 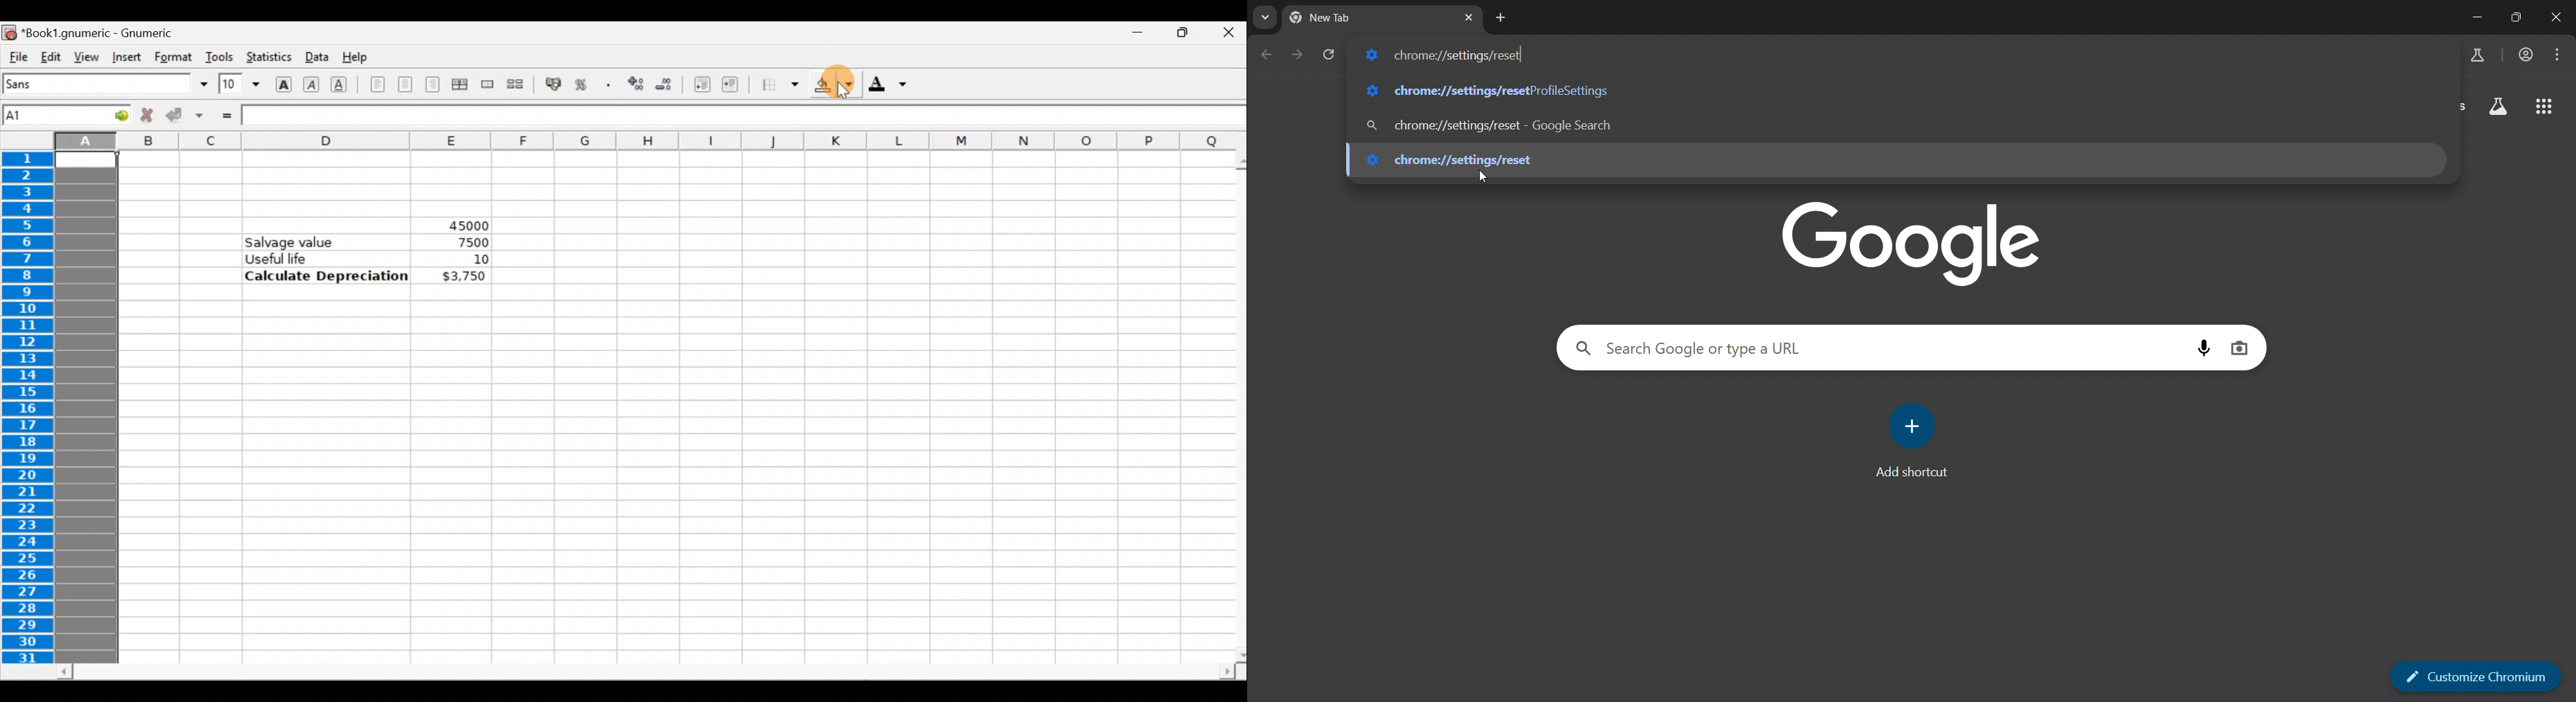 I want to click on Align right, so click(x=432, y=85).